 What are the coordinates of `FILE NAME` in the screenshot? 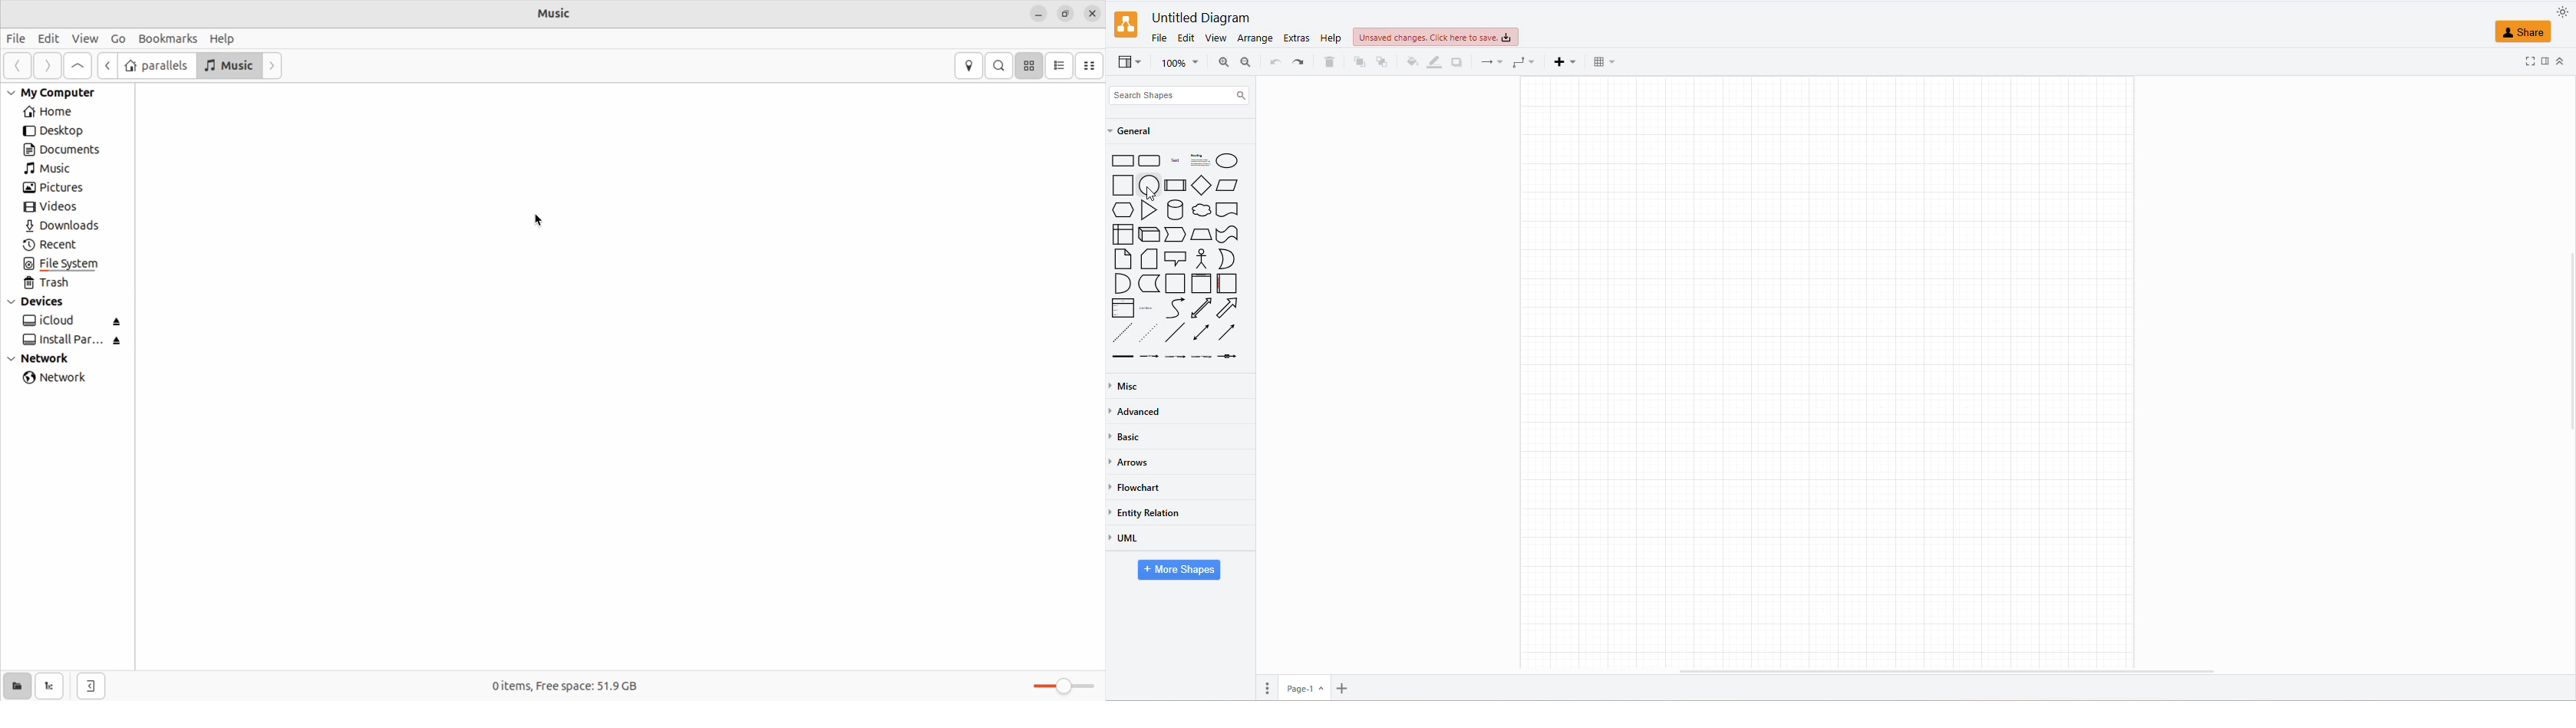 It's located at (1202, 18).